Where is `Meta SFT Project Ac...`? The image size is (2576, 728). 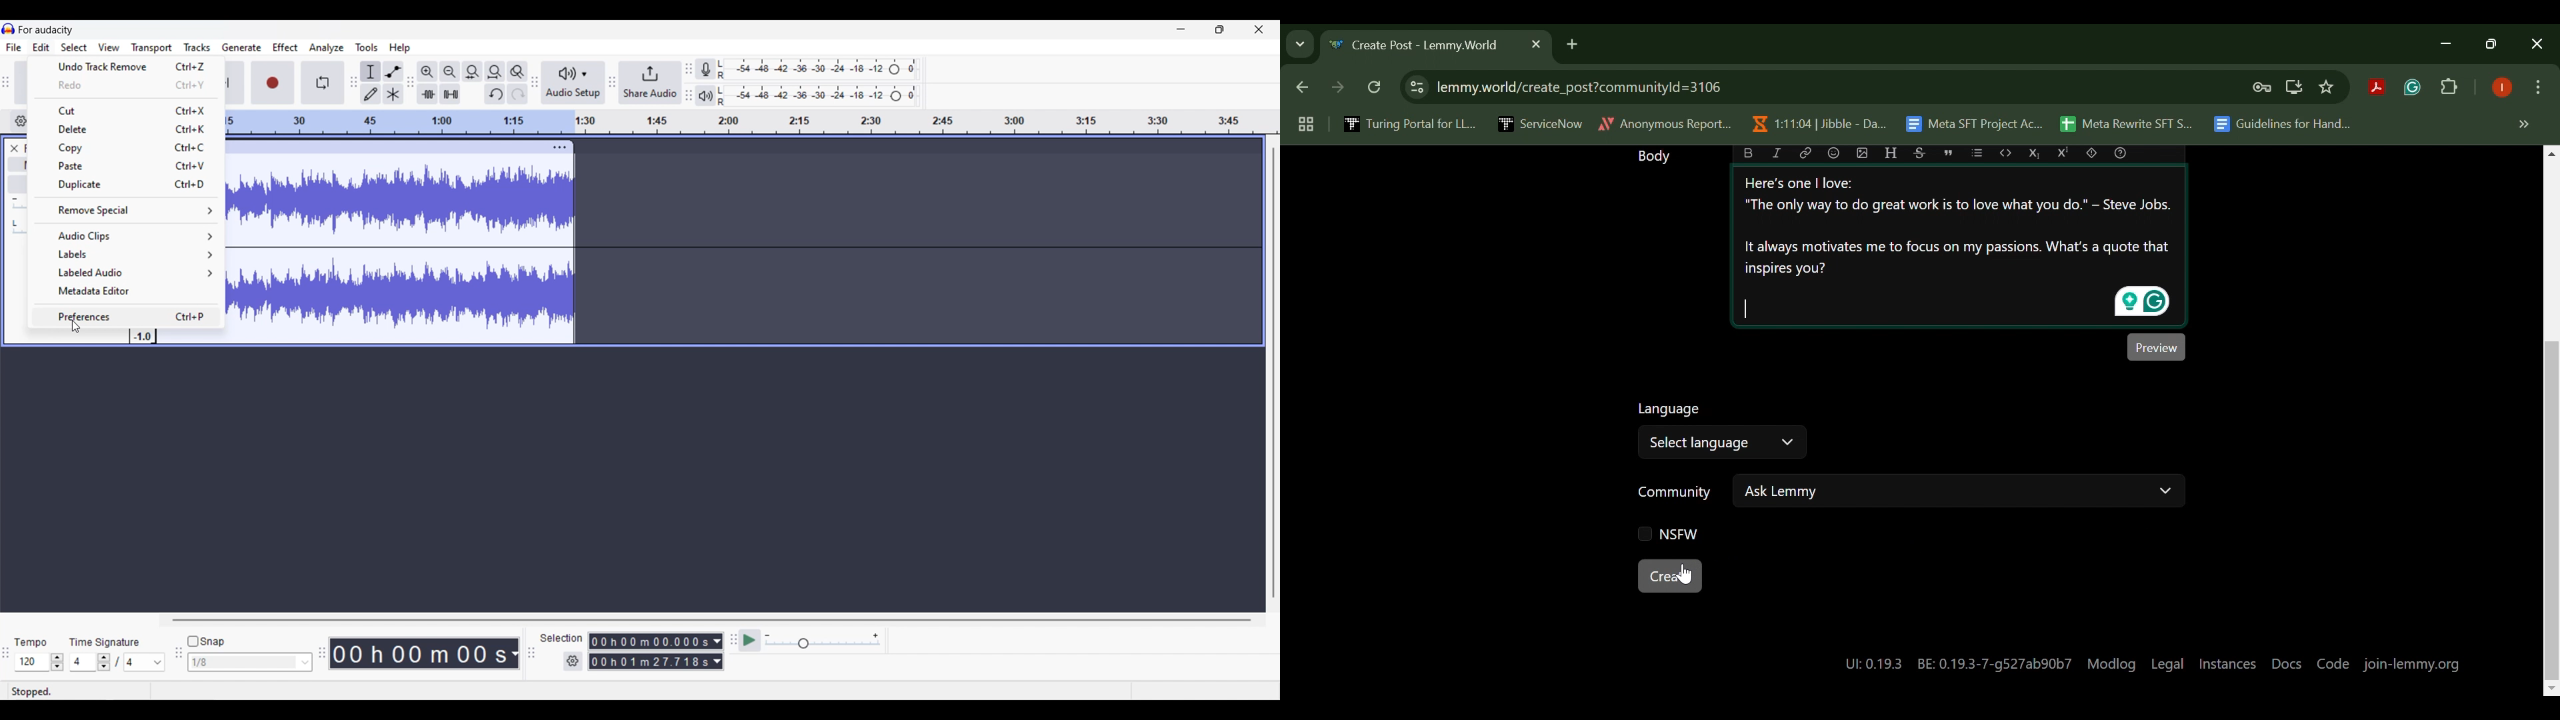 Meta SFT Project Ac... is located at coordinates (1973, 125).